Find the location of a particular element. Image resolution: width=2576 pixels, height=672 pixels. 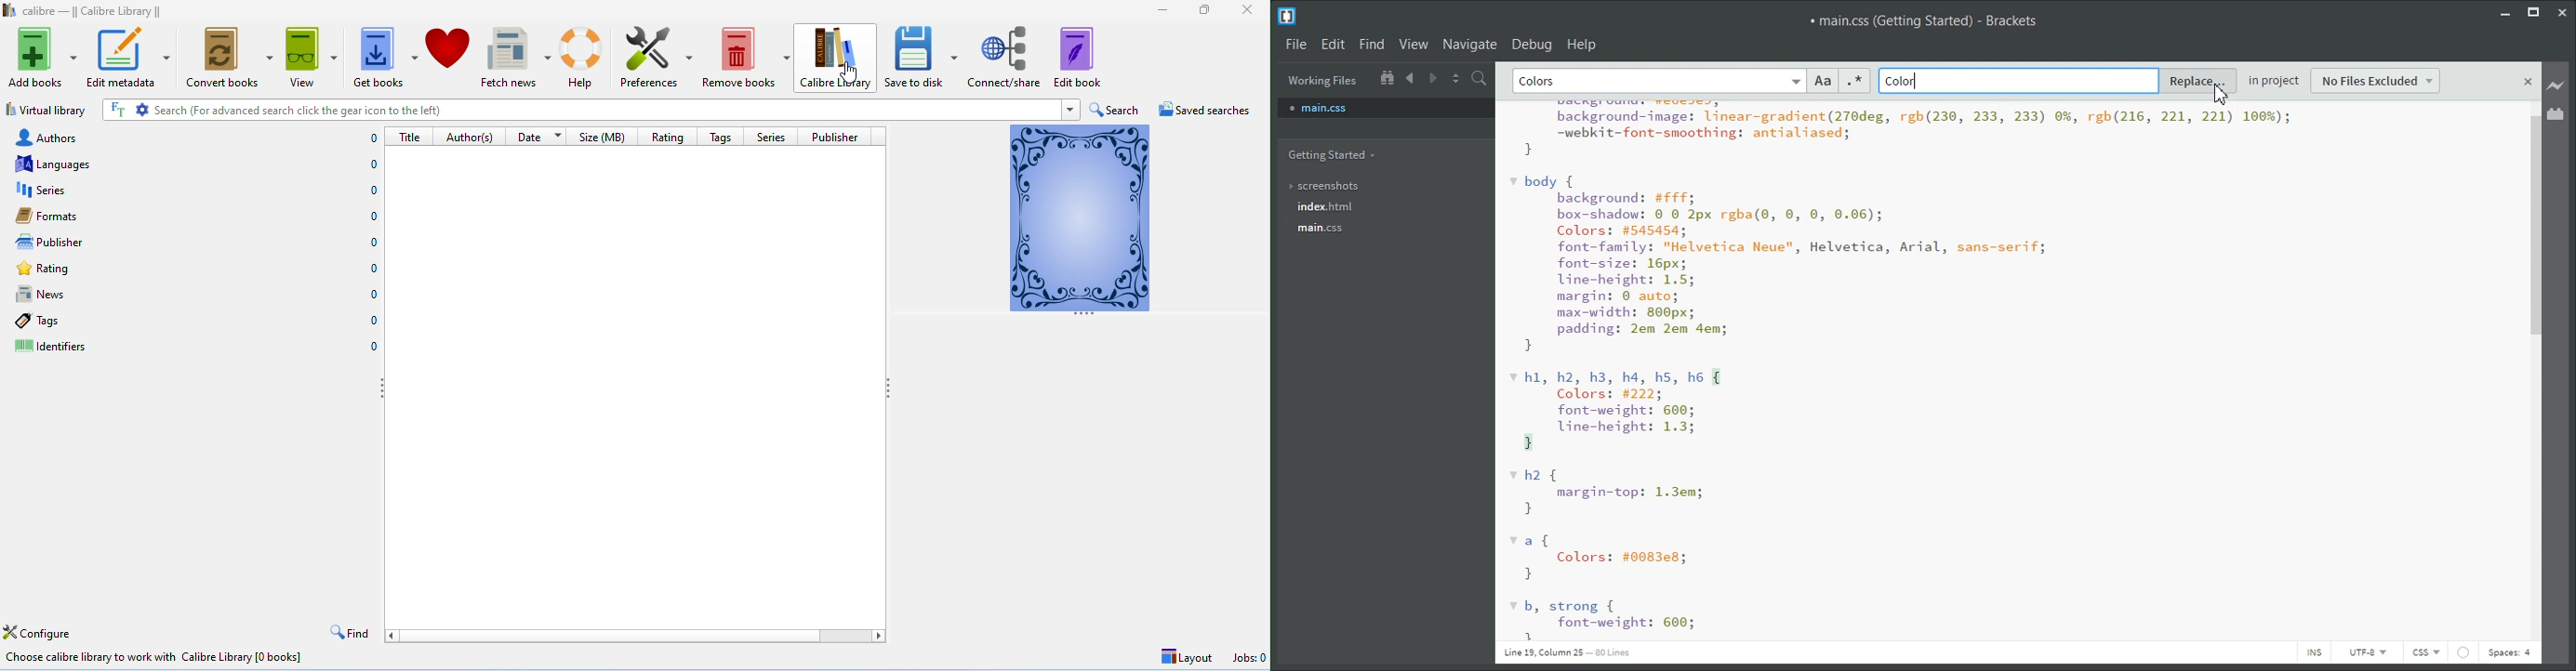

h2 {
margin-top: 1.3em;
} is located at coordinates (1609, 492).